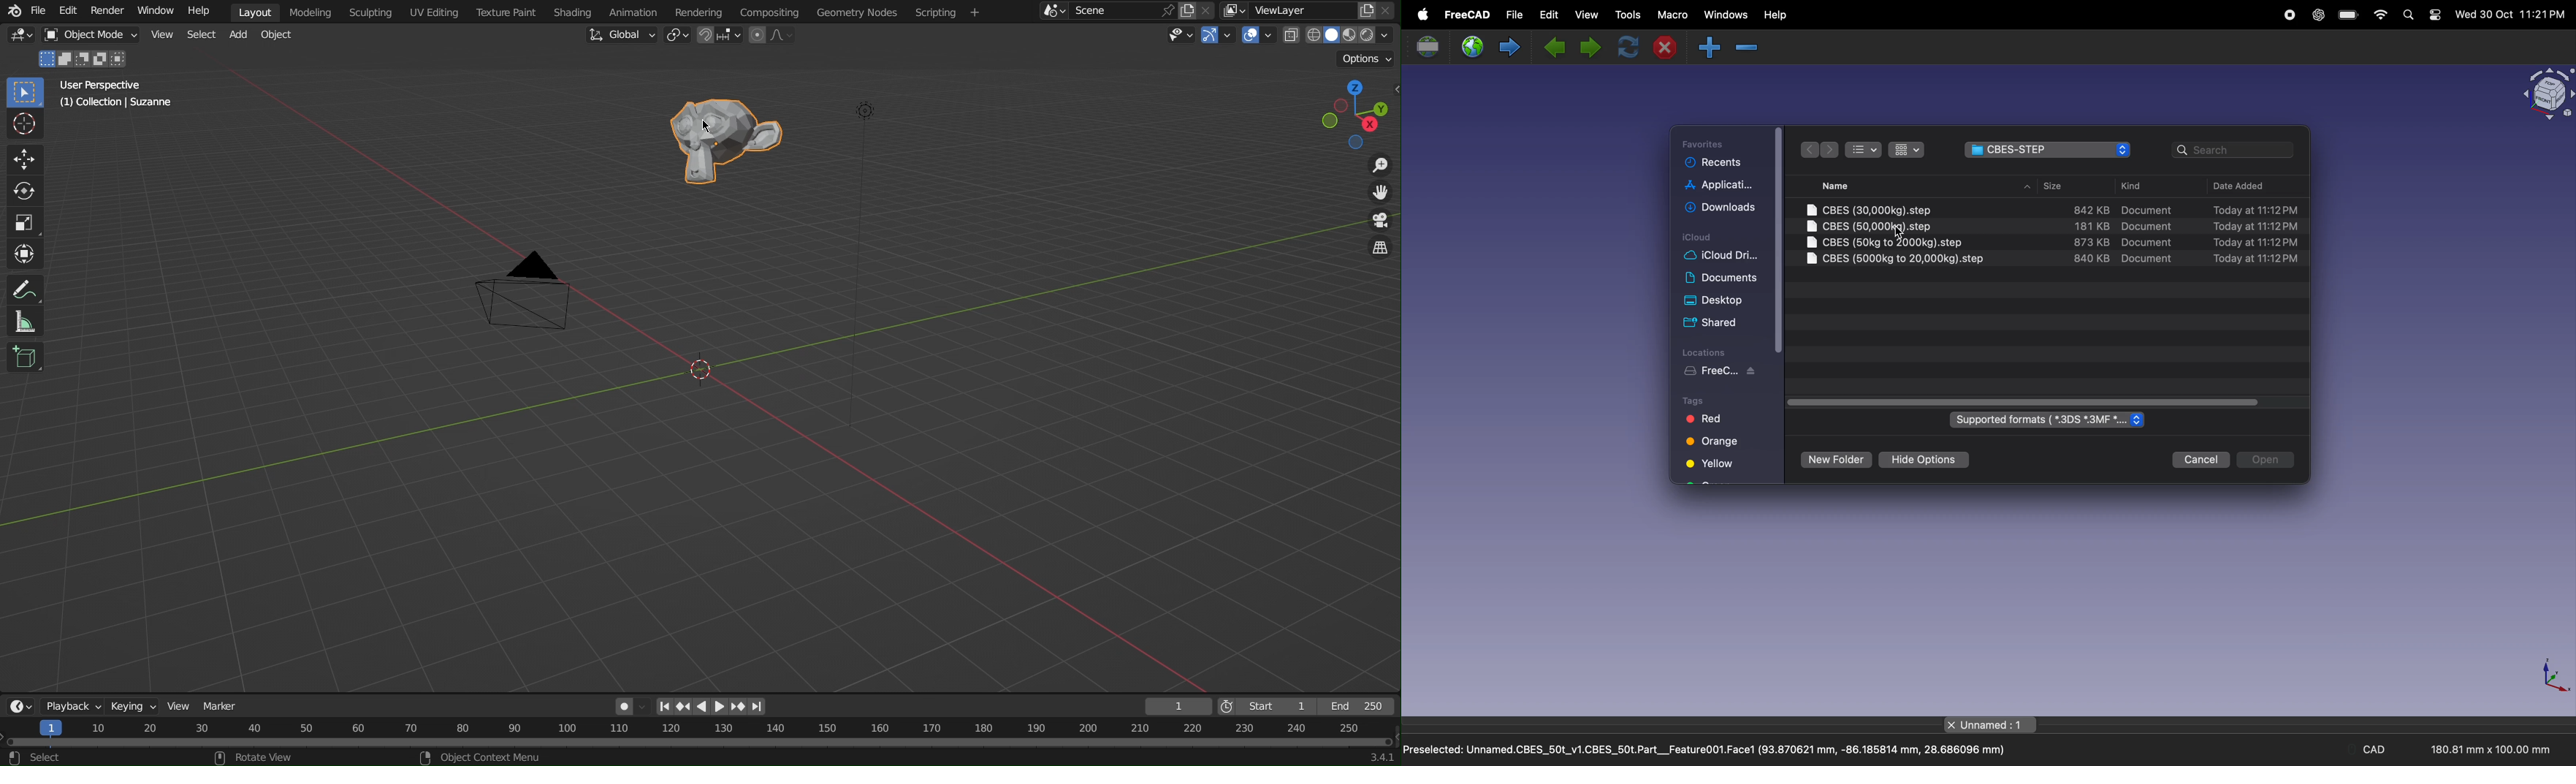 This screenshot has width=2576, height=784. I want to click on supported formats, so click(2049, 422).